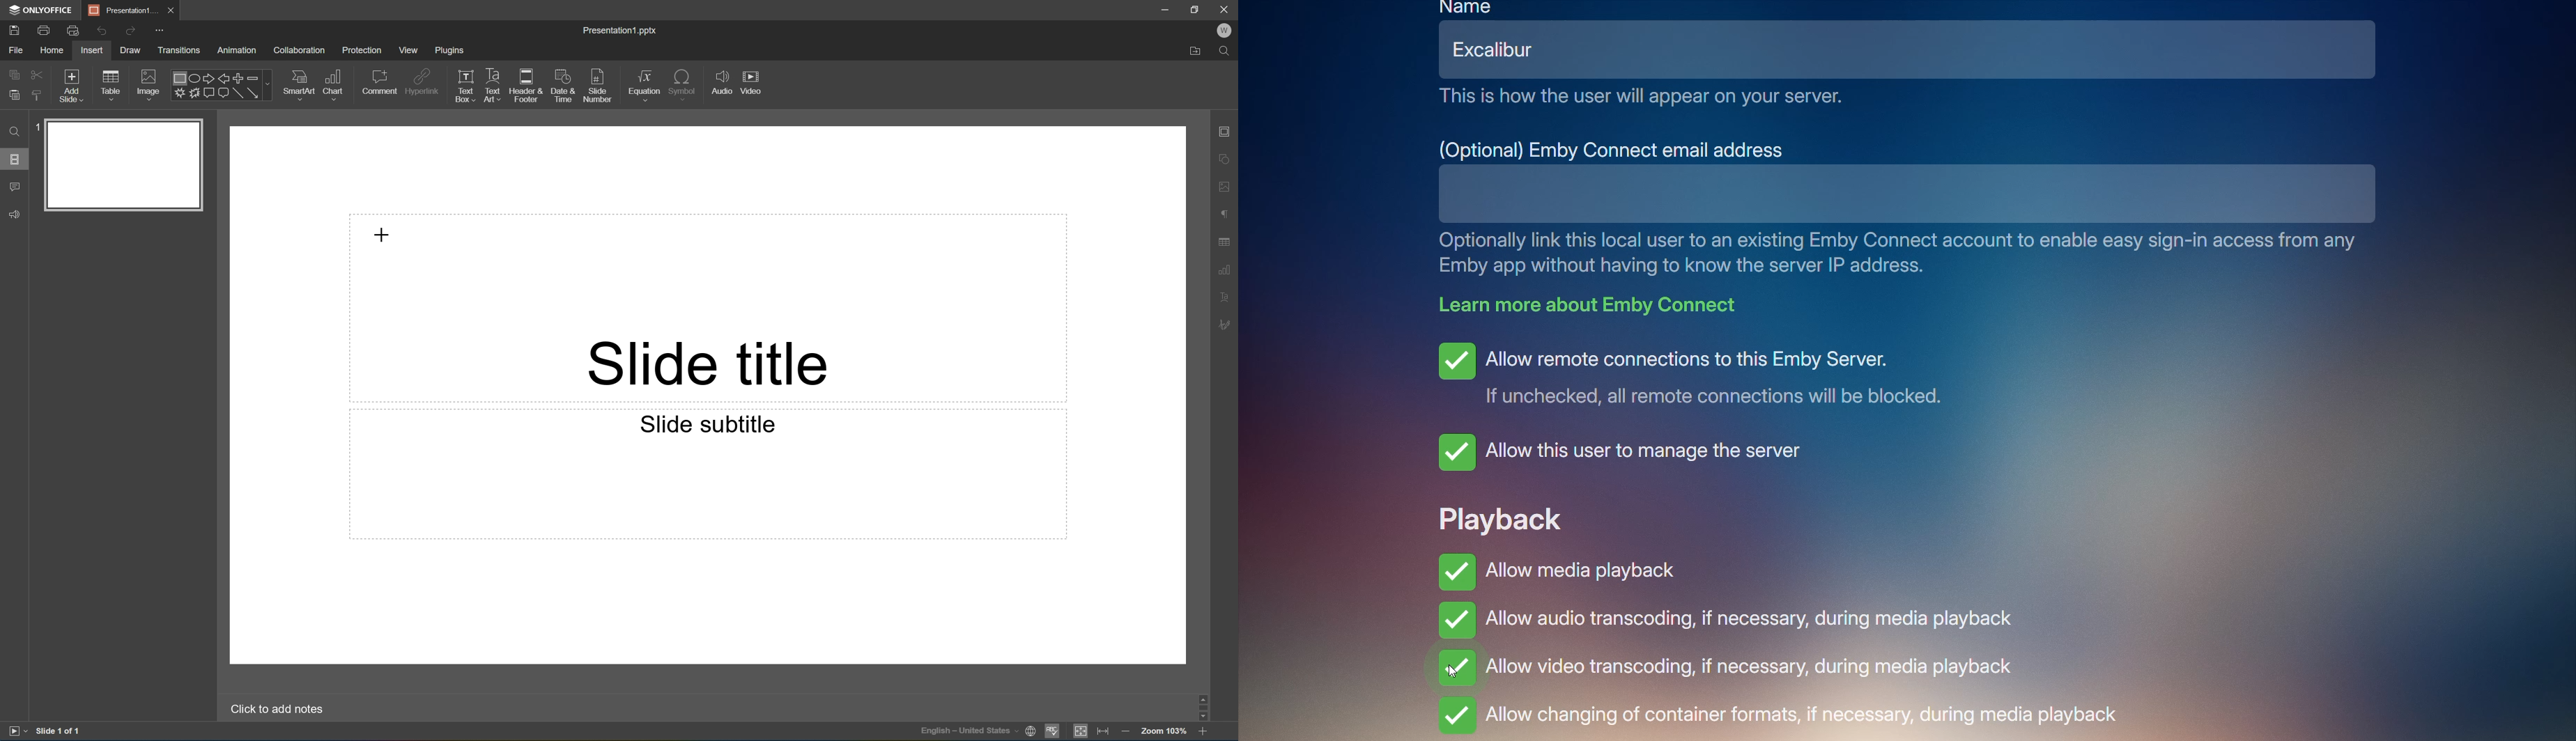 The image size is (2576, 756). What do you see at coordinates (381, 82) in the screenshot?
I see `Comment` at bounding box center [381, 82].